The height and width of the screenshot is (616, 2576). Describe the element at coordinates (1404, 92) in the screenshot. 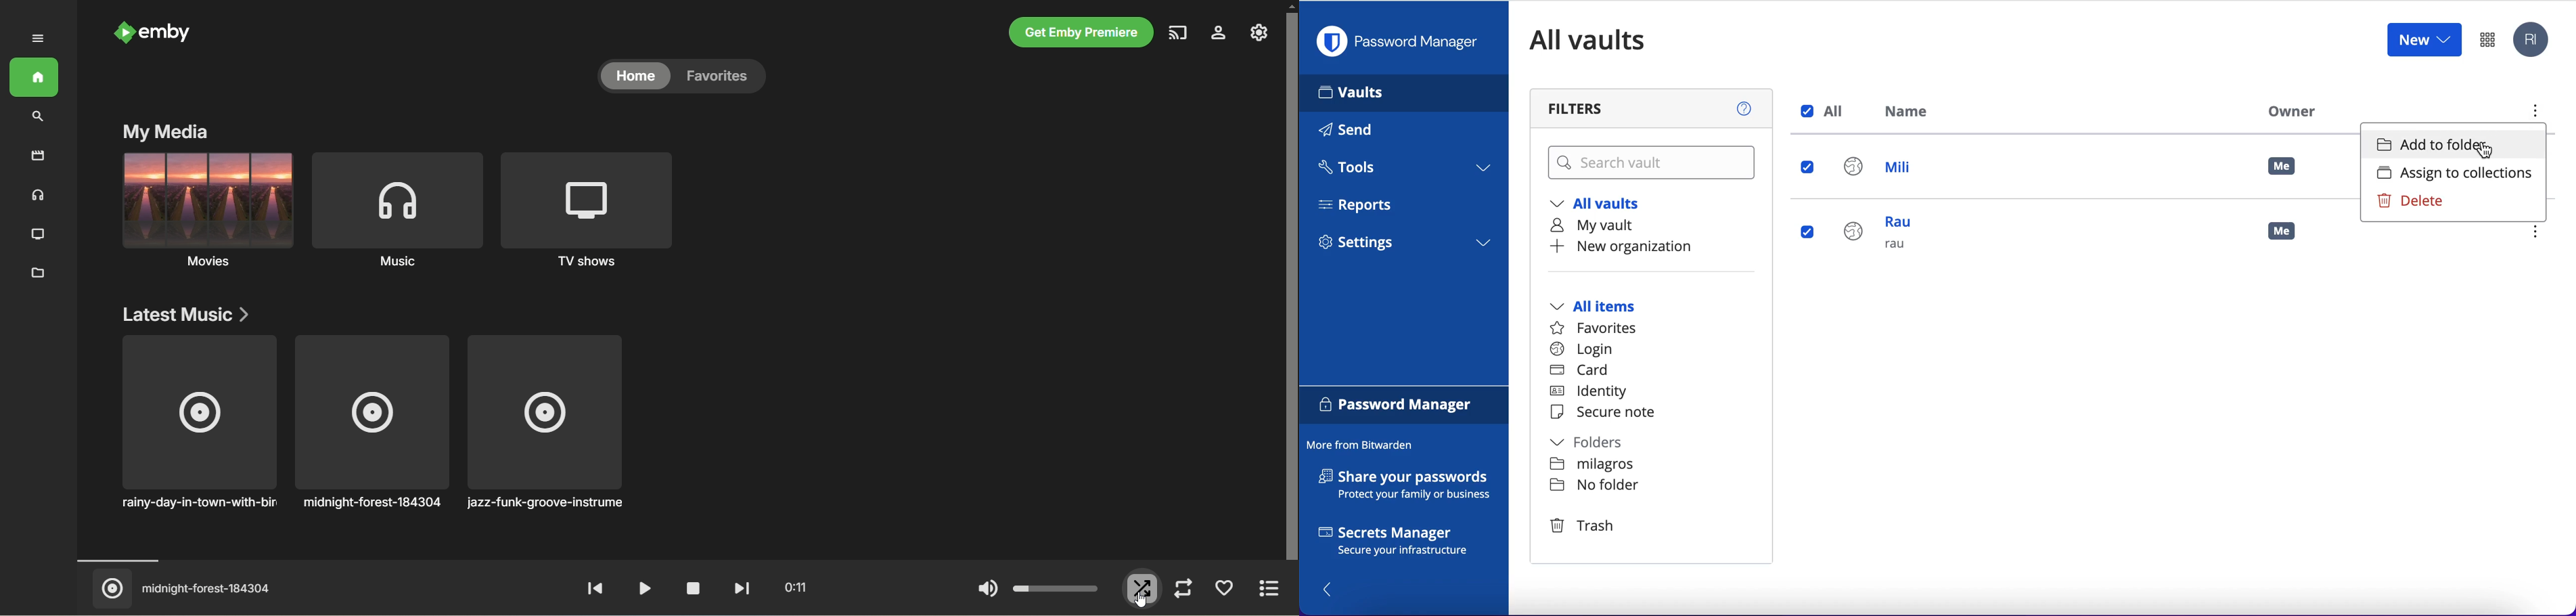

I see `vaults` at that location.